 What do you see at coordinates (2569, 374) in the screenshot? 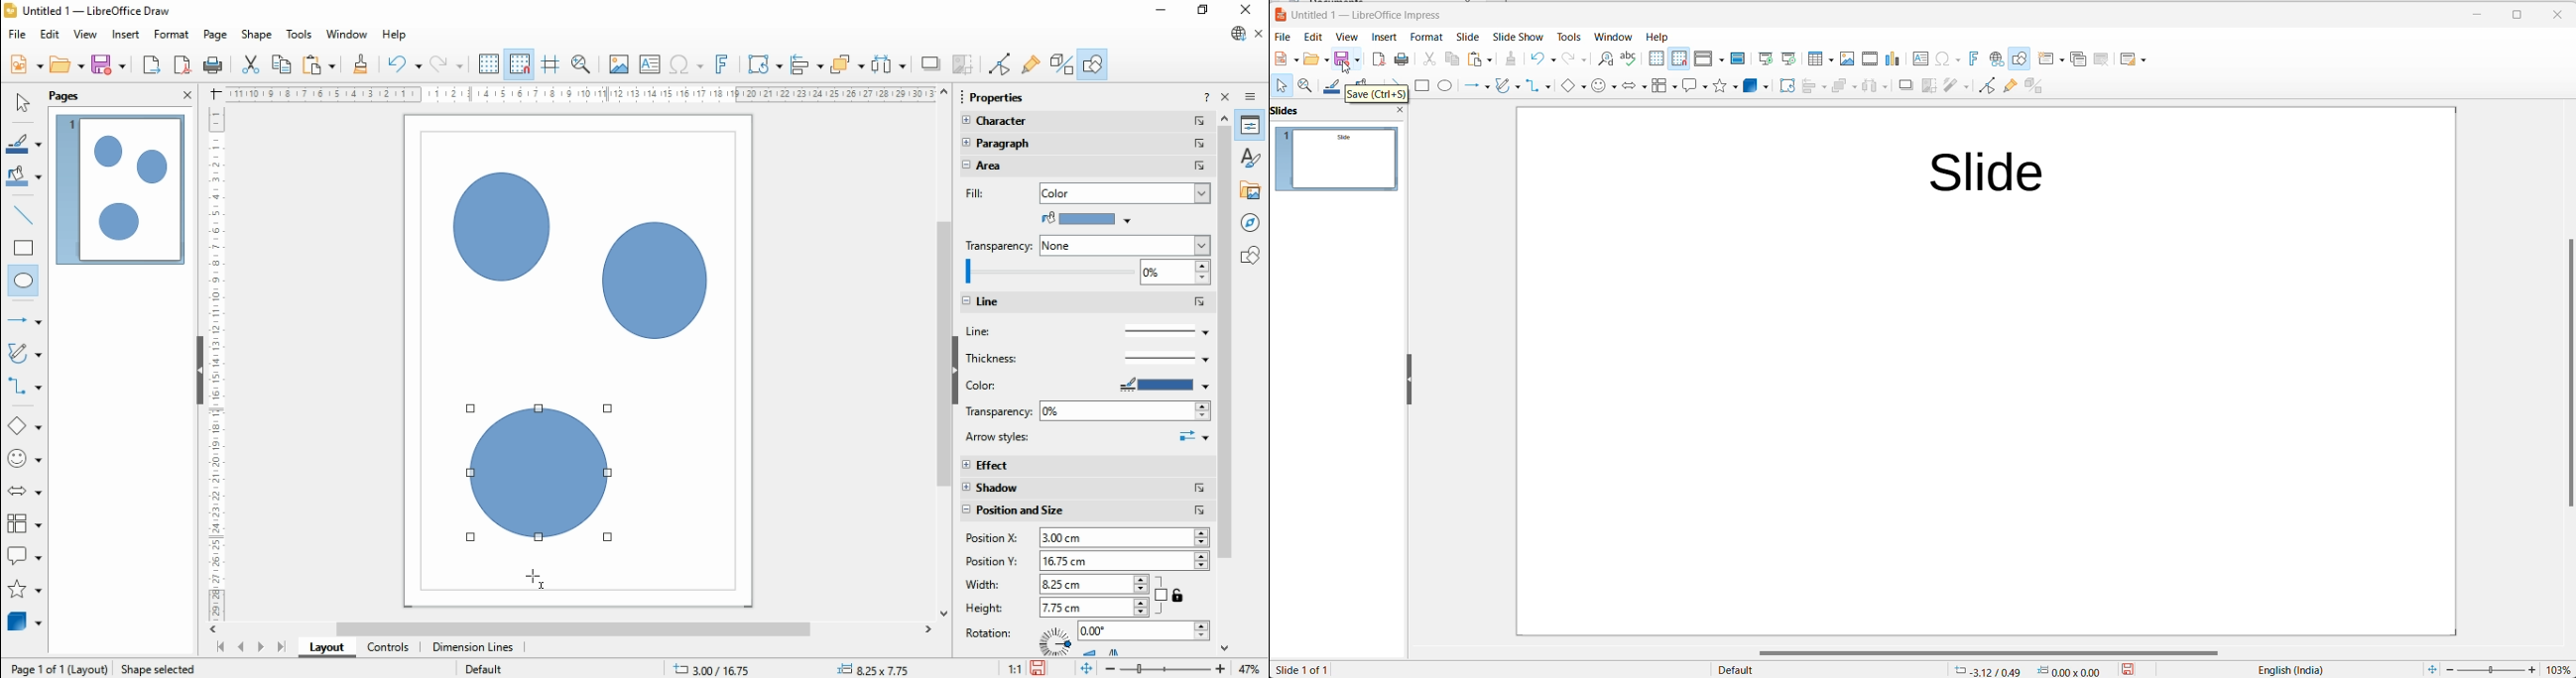
I see `vertical scroll bar` at bounding box center [2569, 374].